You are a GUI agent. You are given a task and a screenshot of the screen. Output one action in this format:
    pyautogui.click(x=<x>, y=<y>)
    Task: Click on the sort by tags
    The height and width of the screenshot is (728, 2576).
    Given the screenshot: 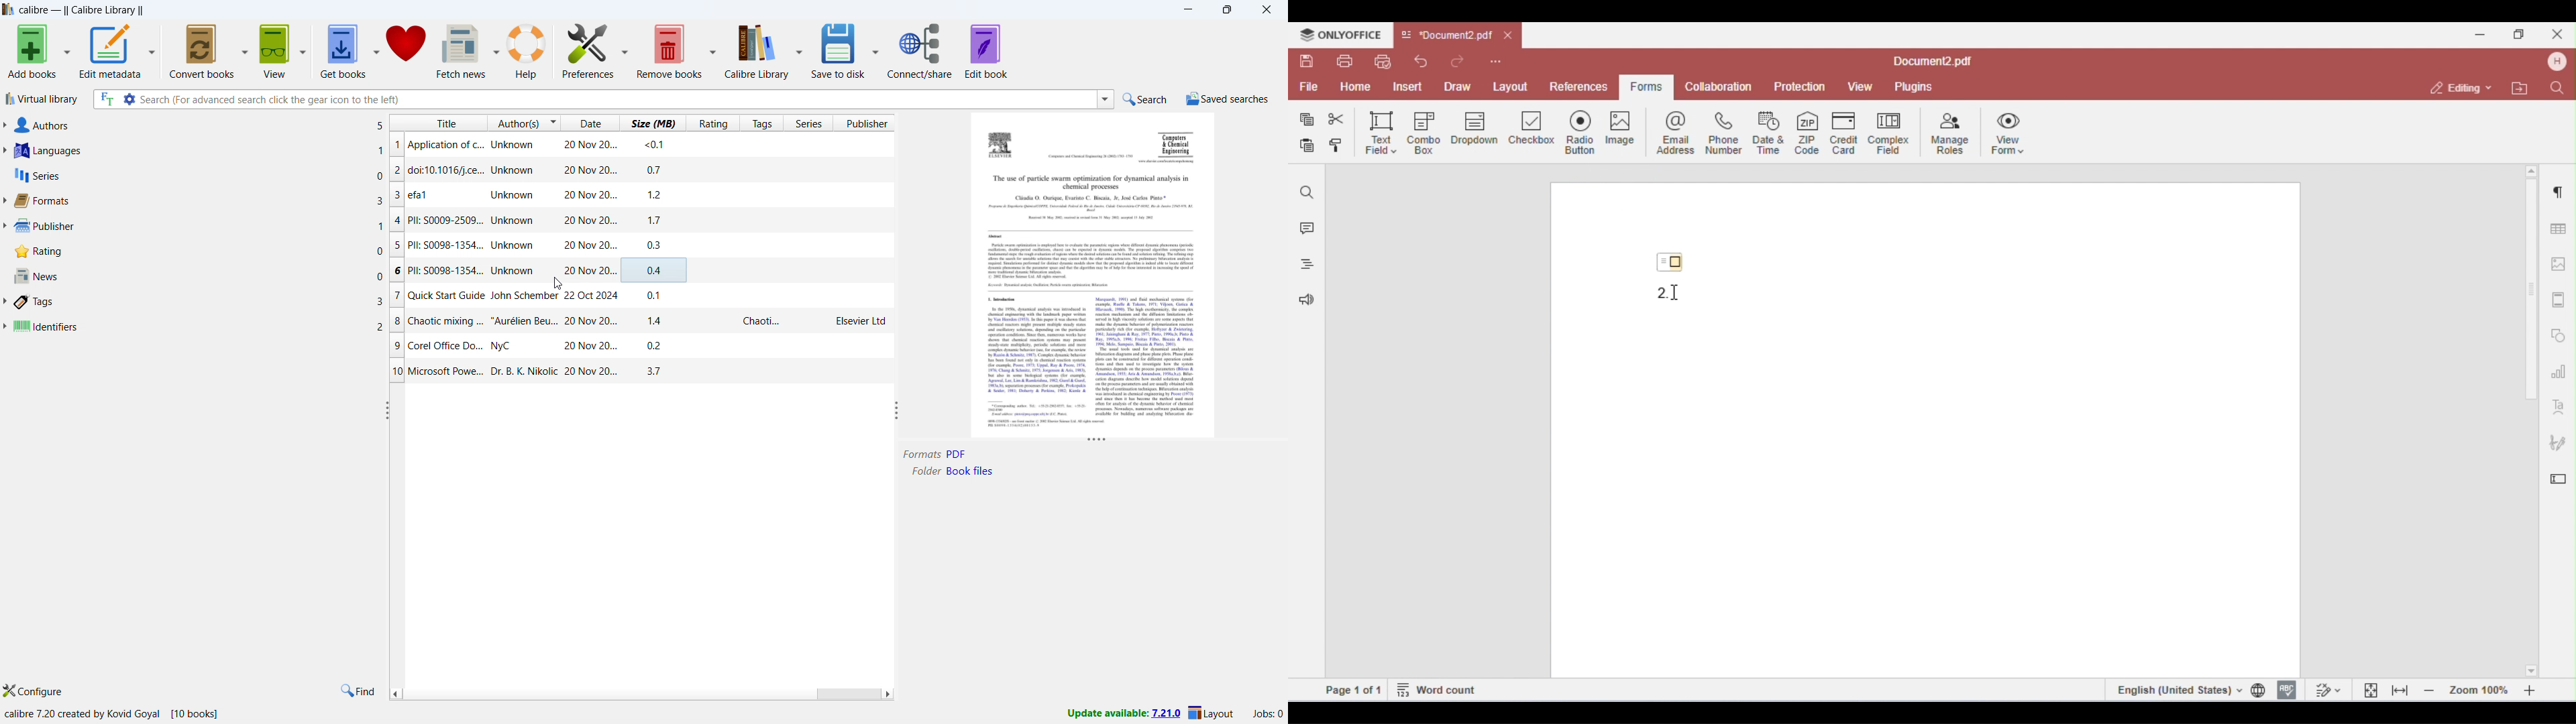 What is the action you would take?
    pyautogui.click(x=760, y=123)
    